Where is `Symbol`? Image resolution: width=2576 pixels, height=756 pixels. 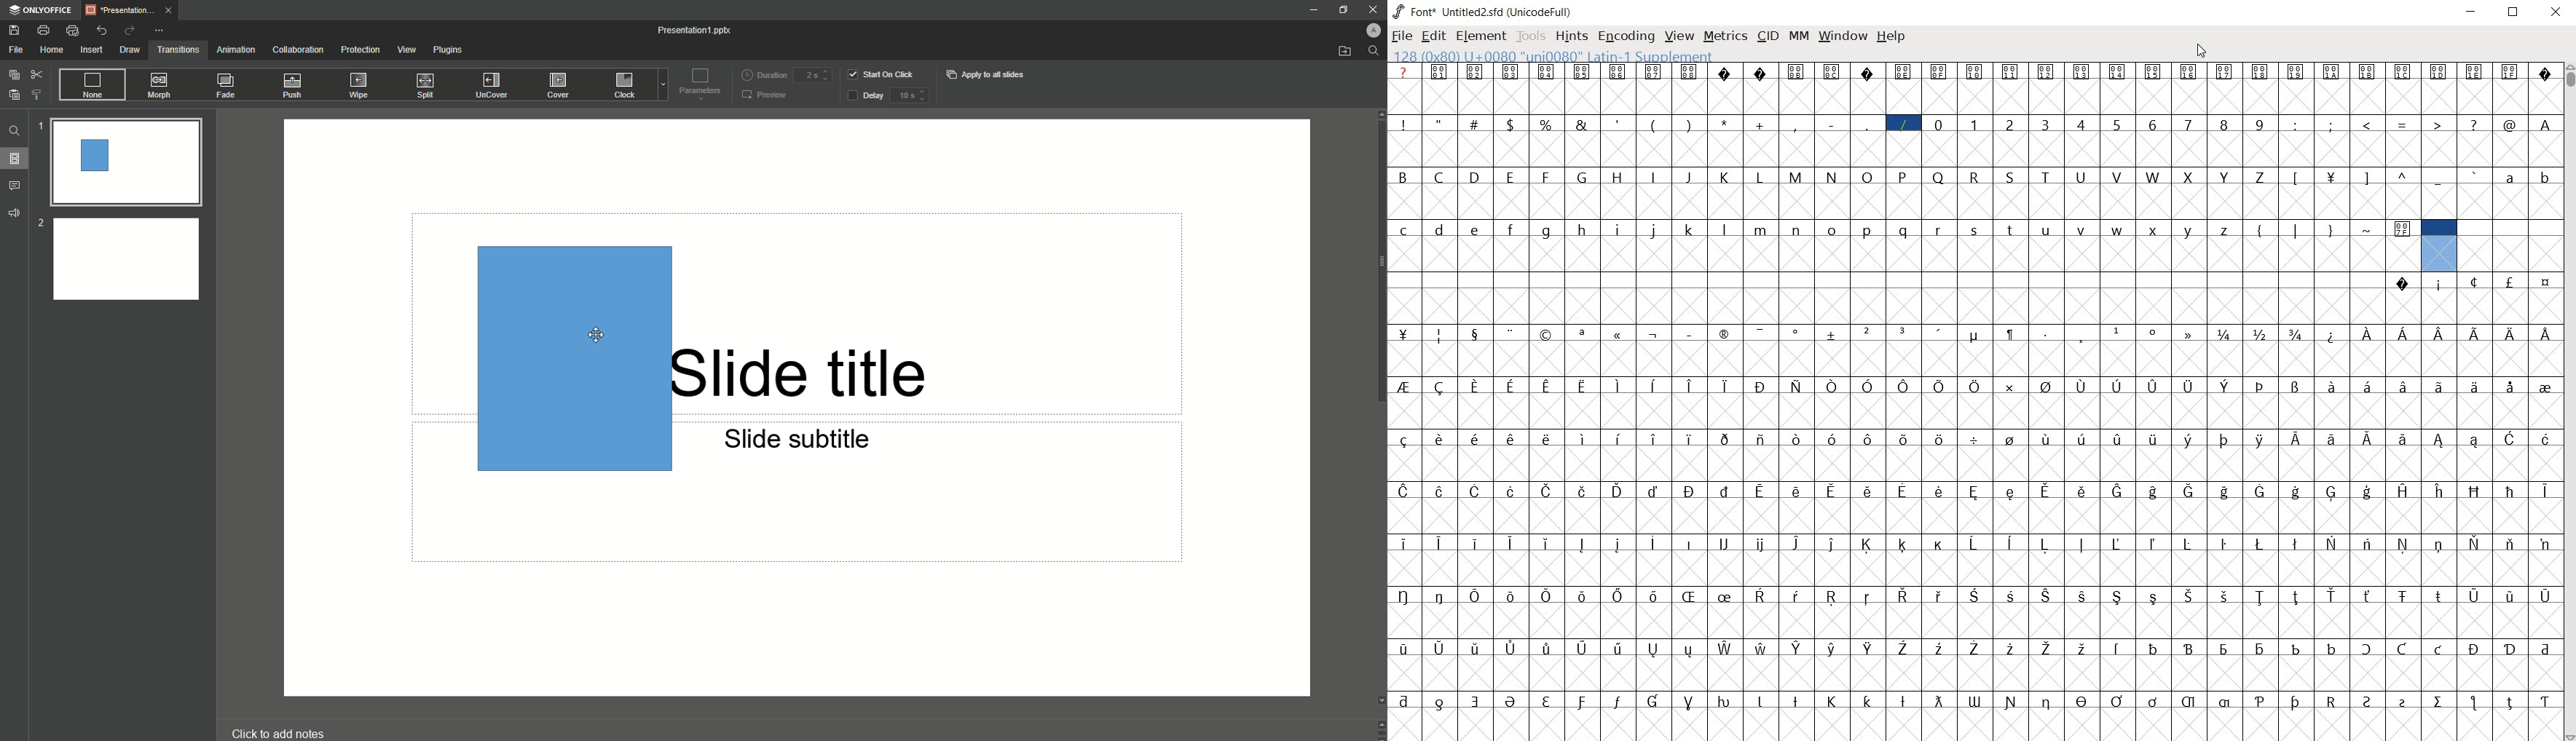 Symbol is located at coordinates (2333, 387).